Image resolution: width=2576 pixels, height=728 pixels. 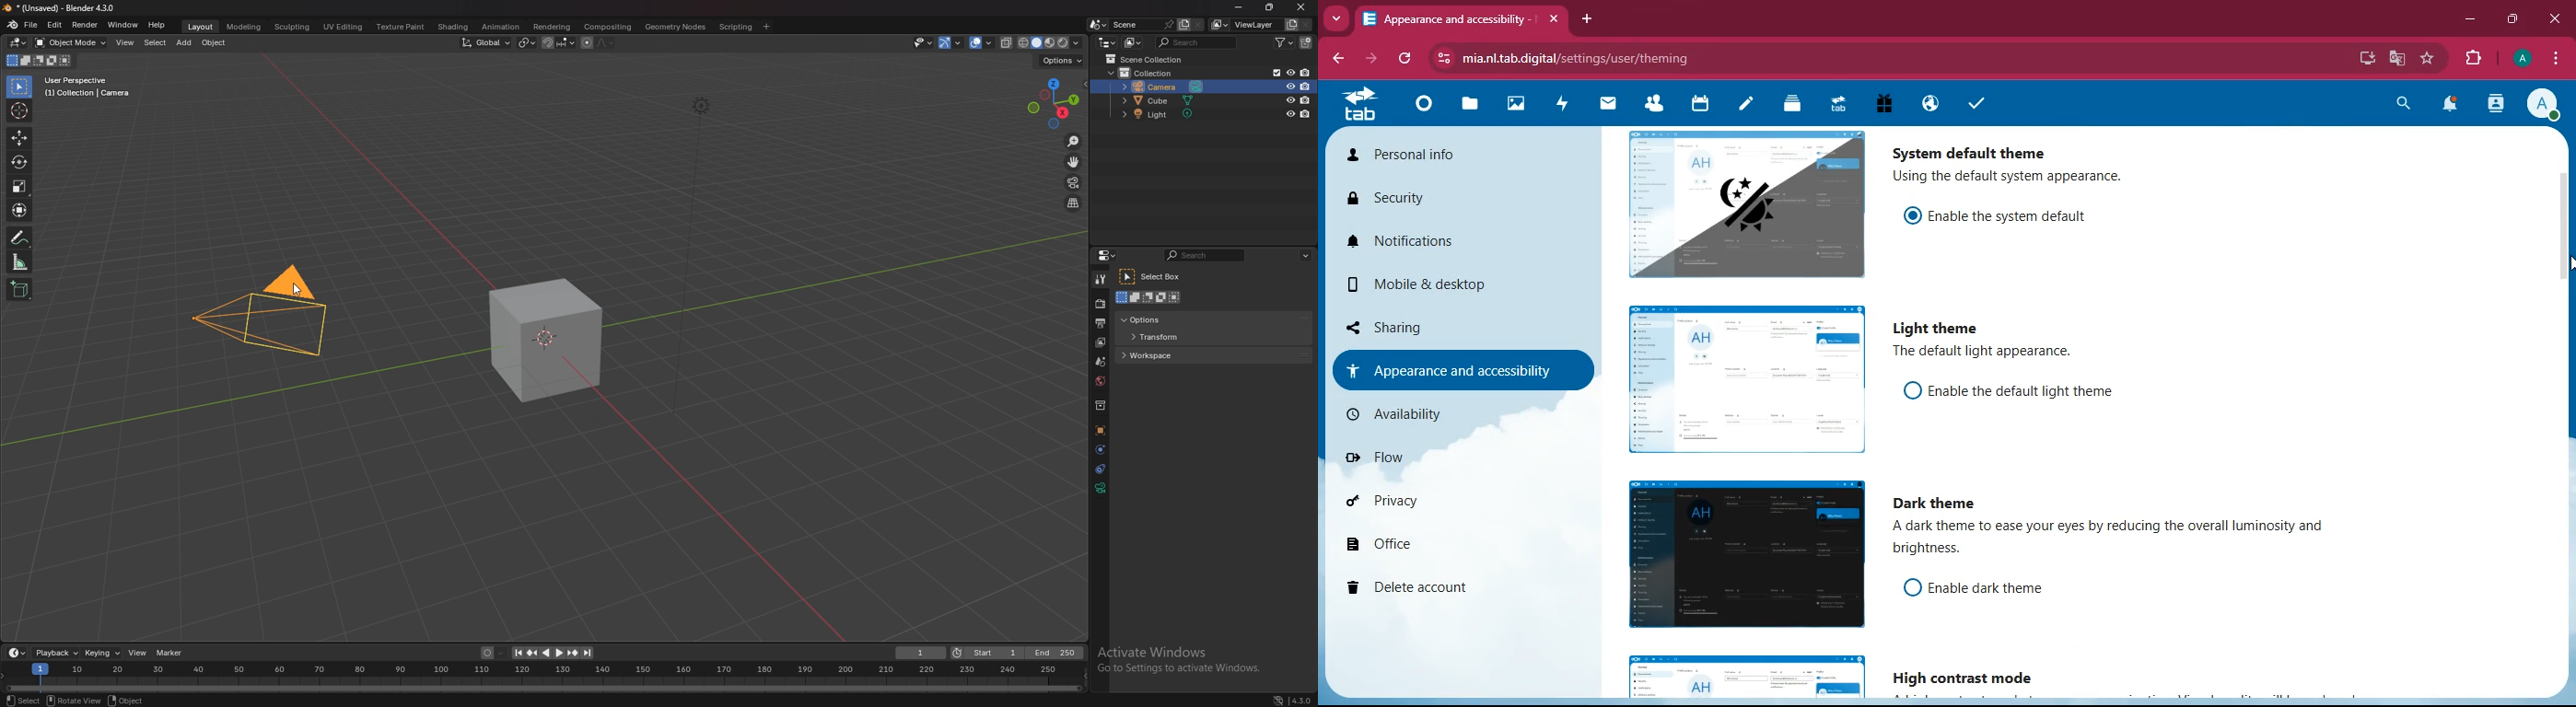 What do you see at coordinates (1167, 86) in the screenshot?
I see `camera` at bounding box center [1167, 86].